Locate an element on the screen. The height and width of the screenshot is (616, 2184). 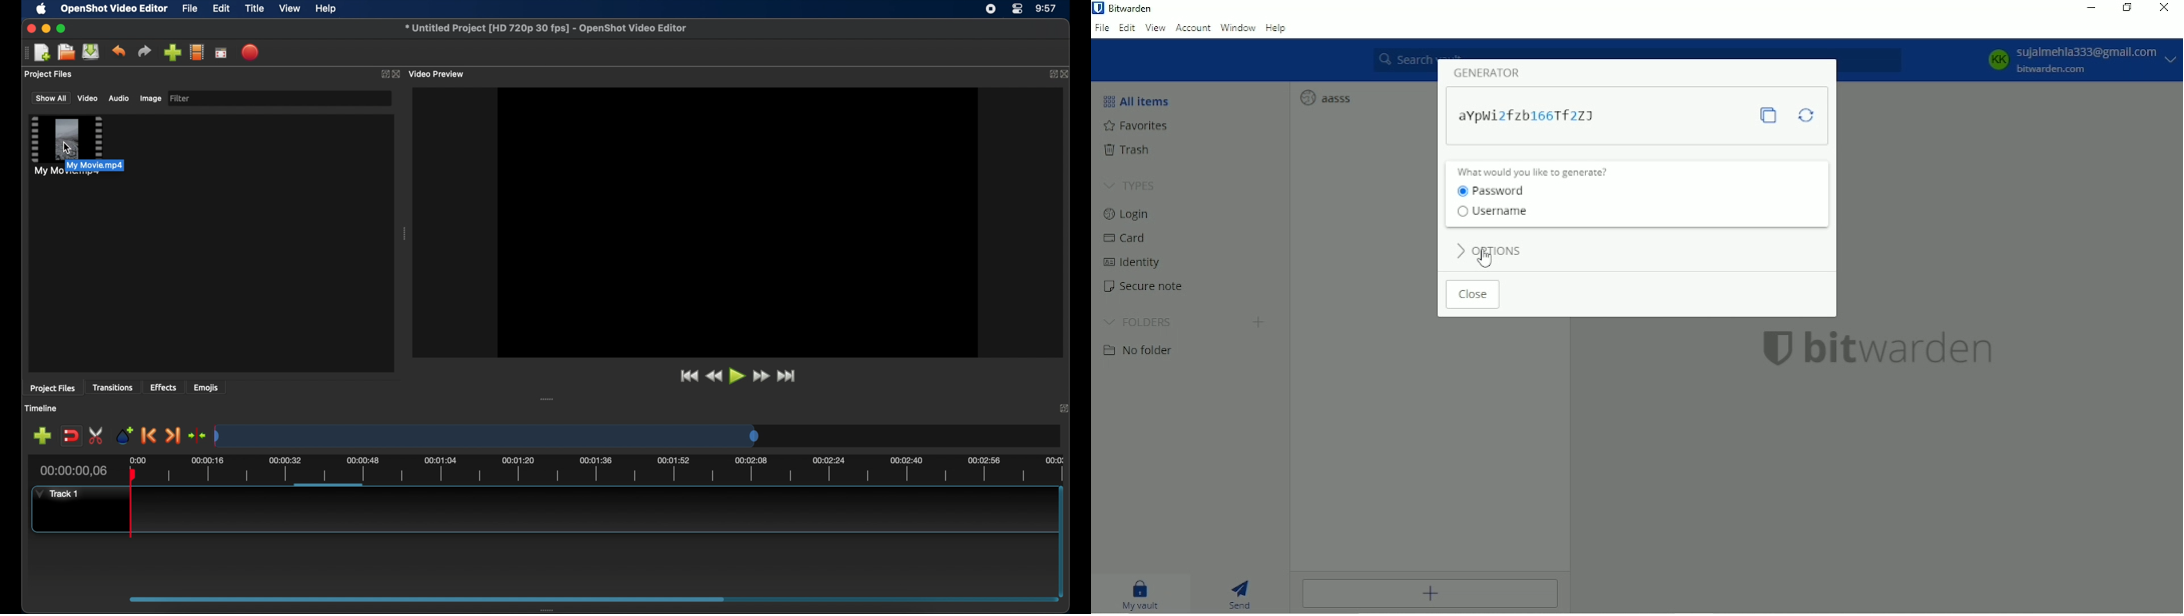
Options is located at coordinates (1487, 248).